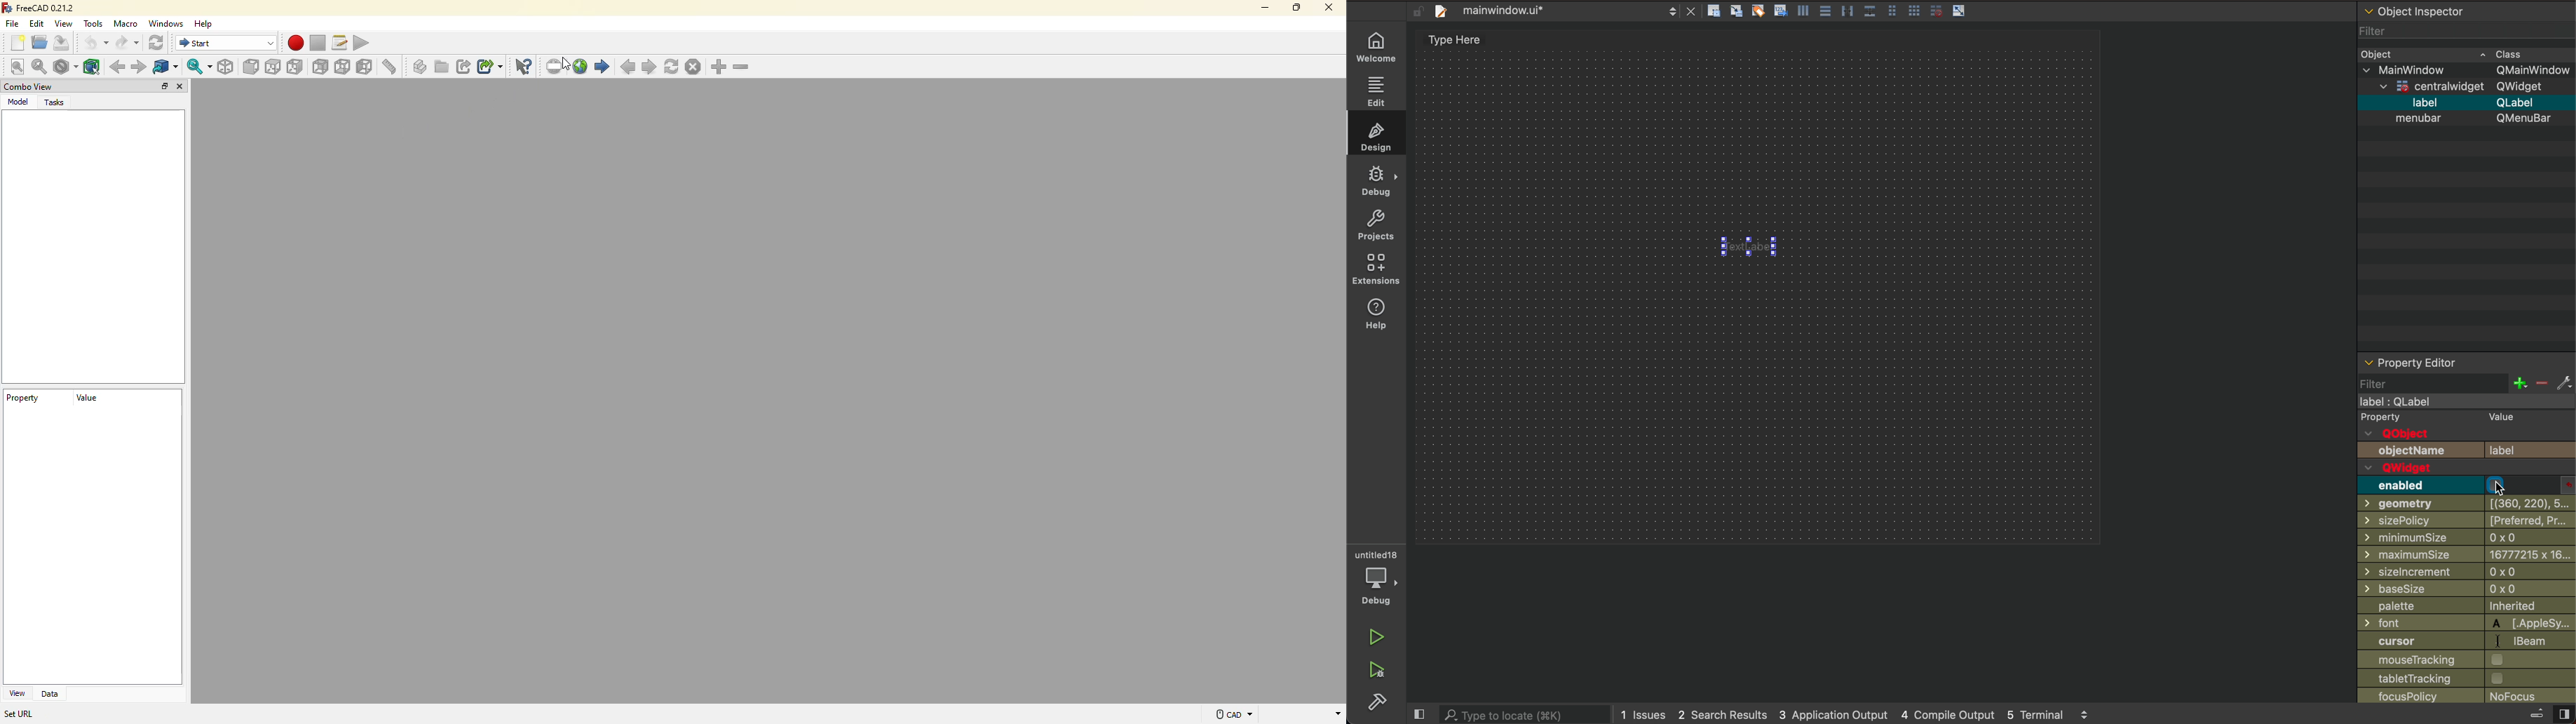 This screenshot has width=2576, height=728. Describe the element at coordinates (295, 43) in the screenshot. I see `macro recording` at that location.